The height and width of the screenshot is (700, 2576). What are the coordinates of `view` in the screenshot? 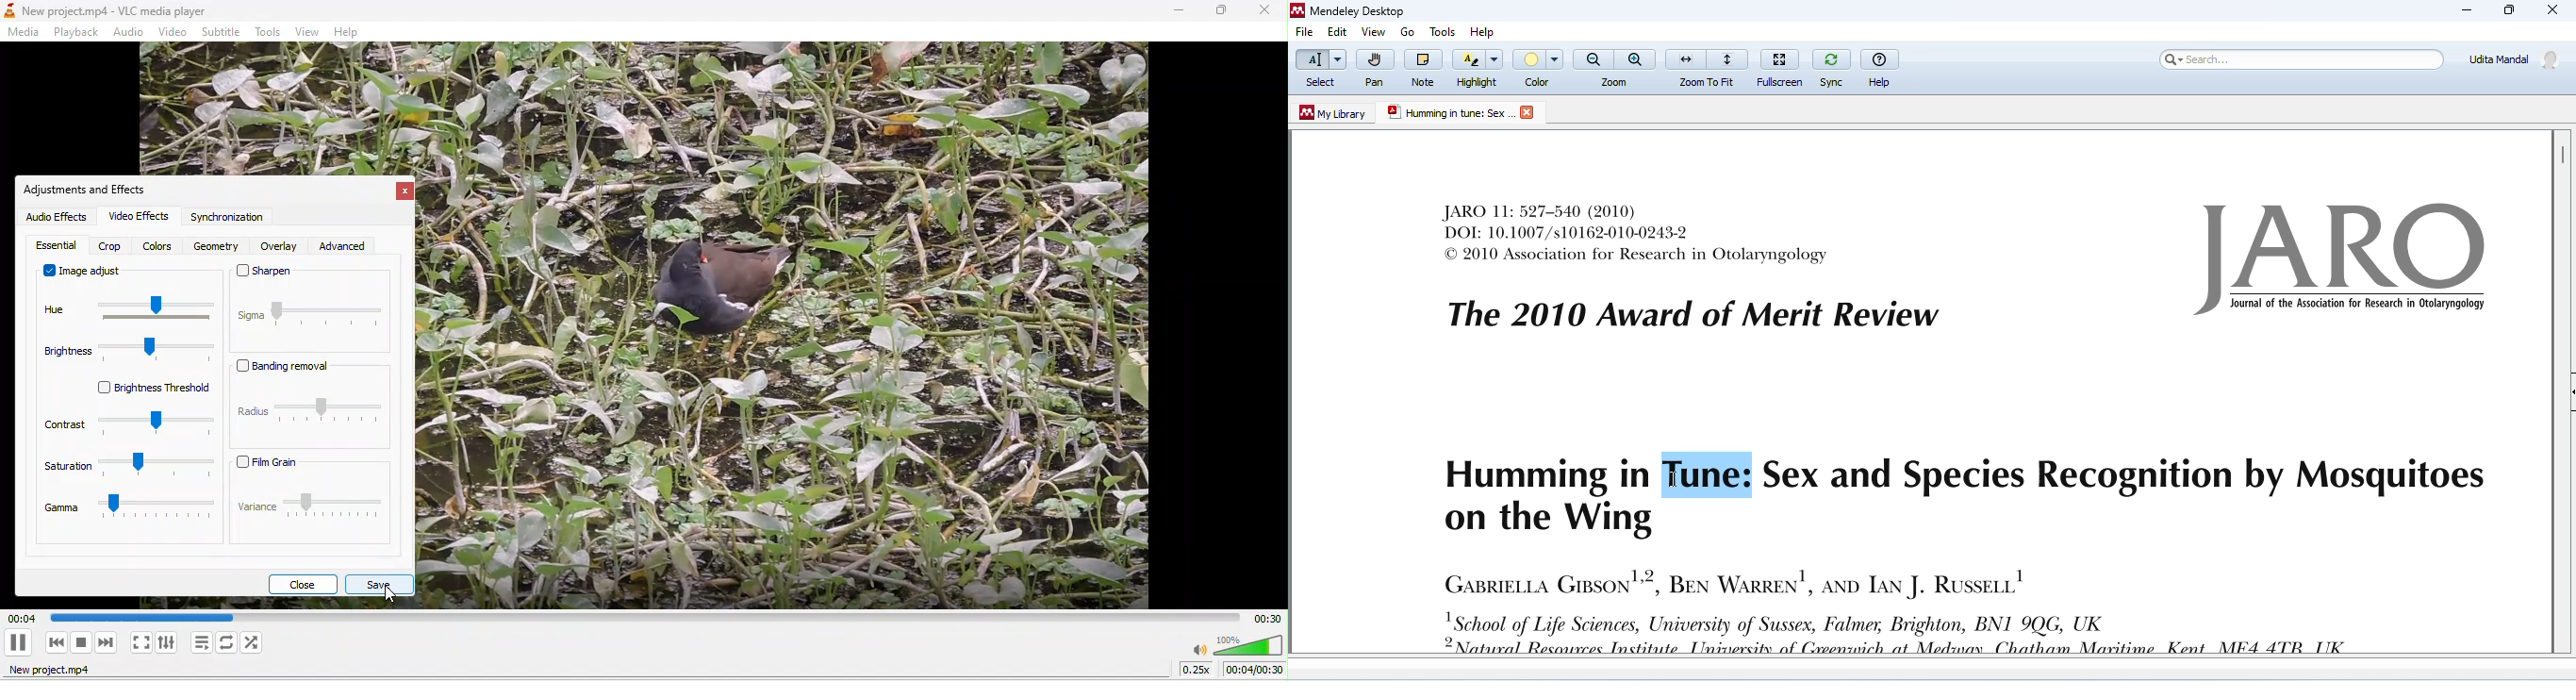 It's located at (1373, 32).